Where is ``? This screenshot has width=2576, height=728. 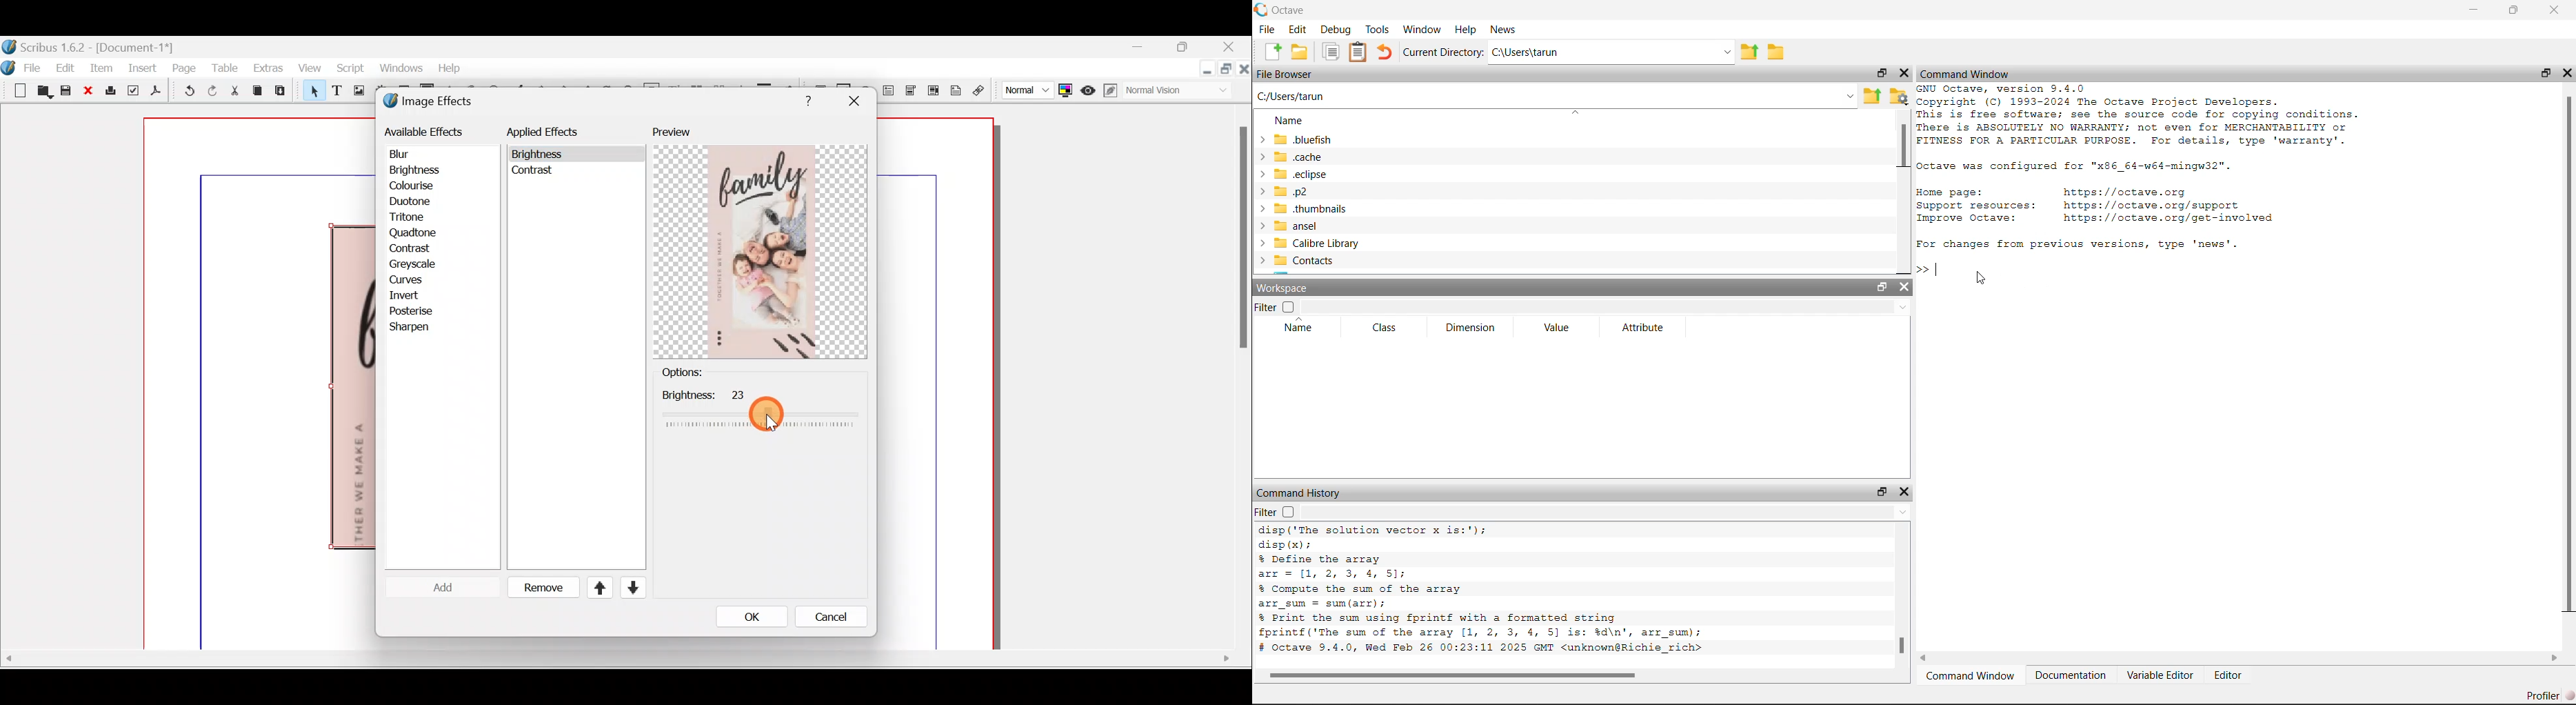
 is located at coordinates (1241, 243).